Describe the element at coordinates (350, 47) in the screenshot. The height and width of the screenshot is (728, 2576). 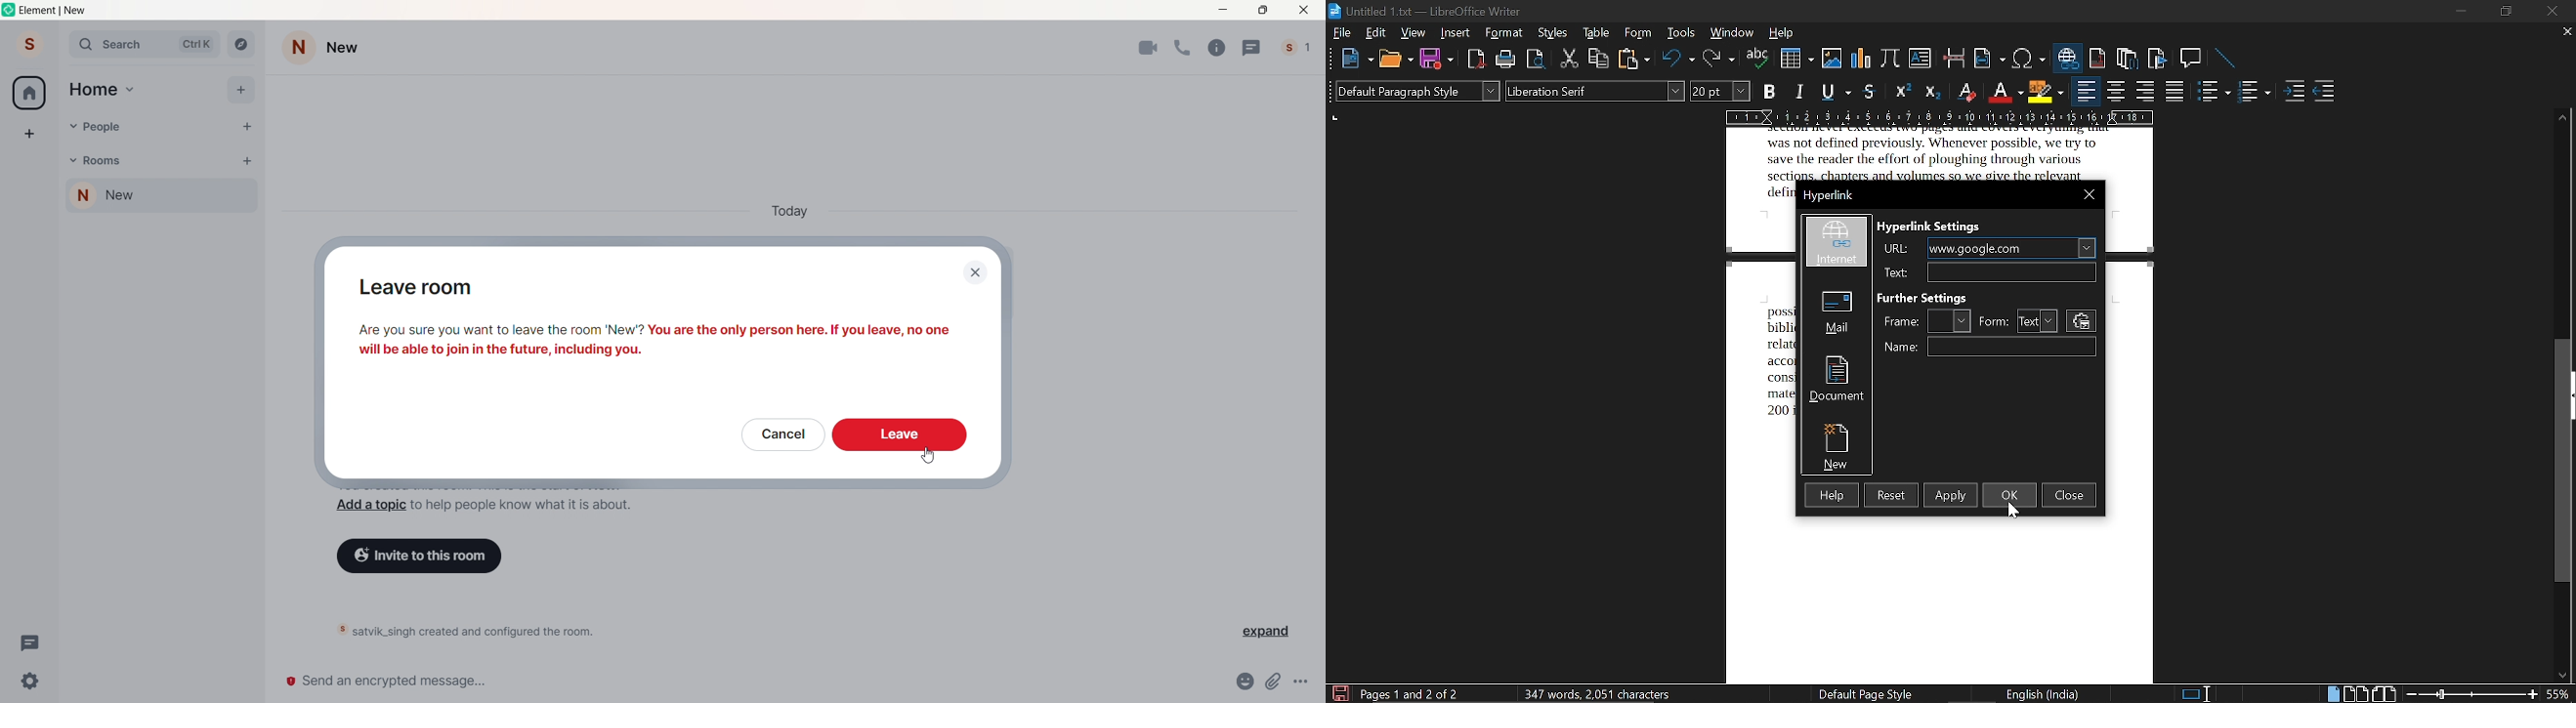
I see `New` at that location.